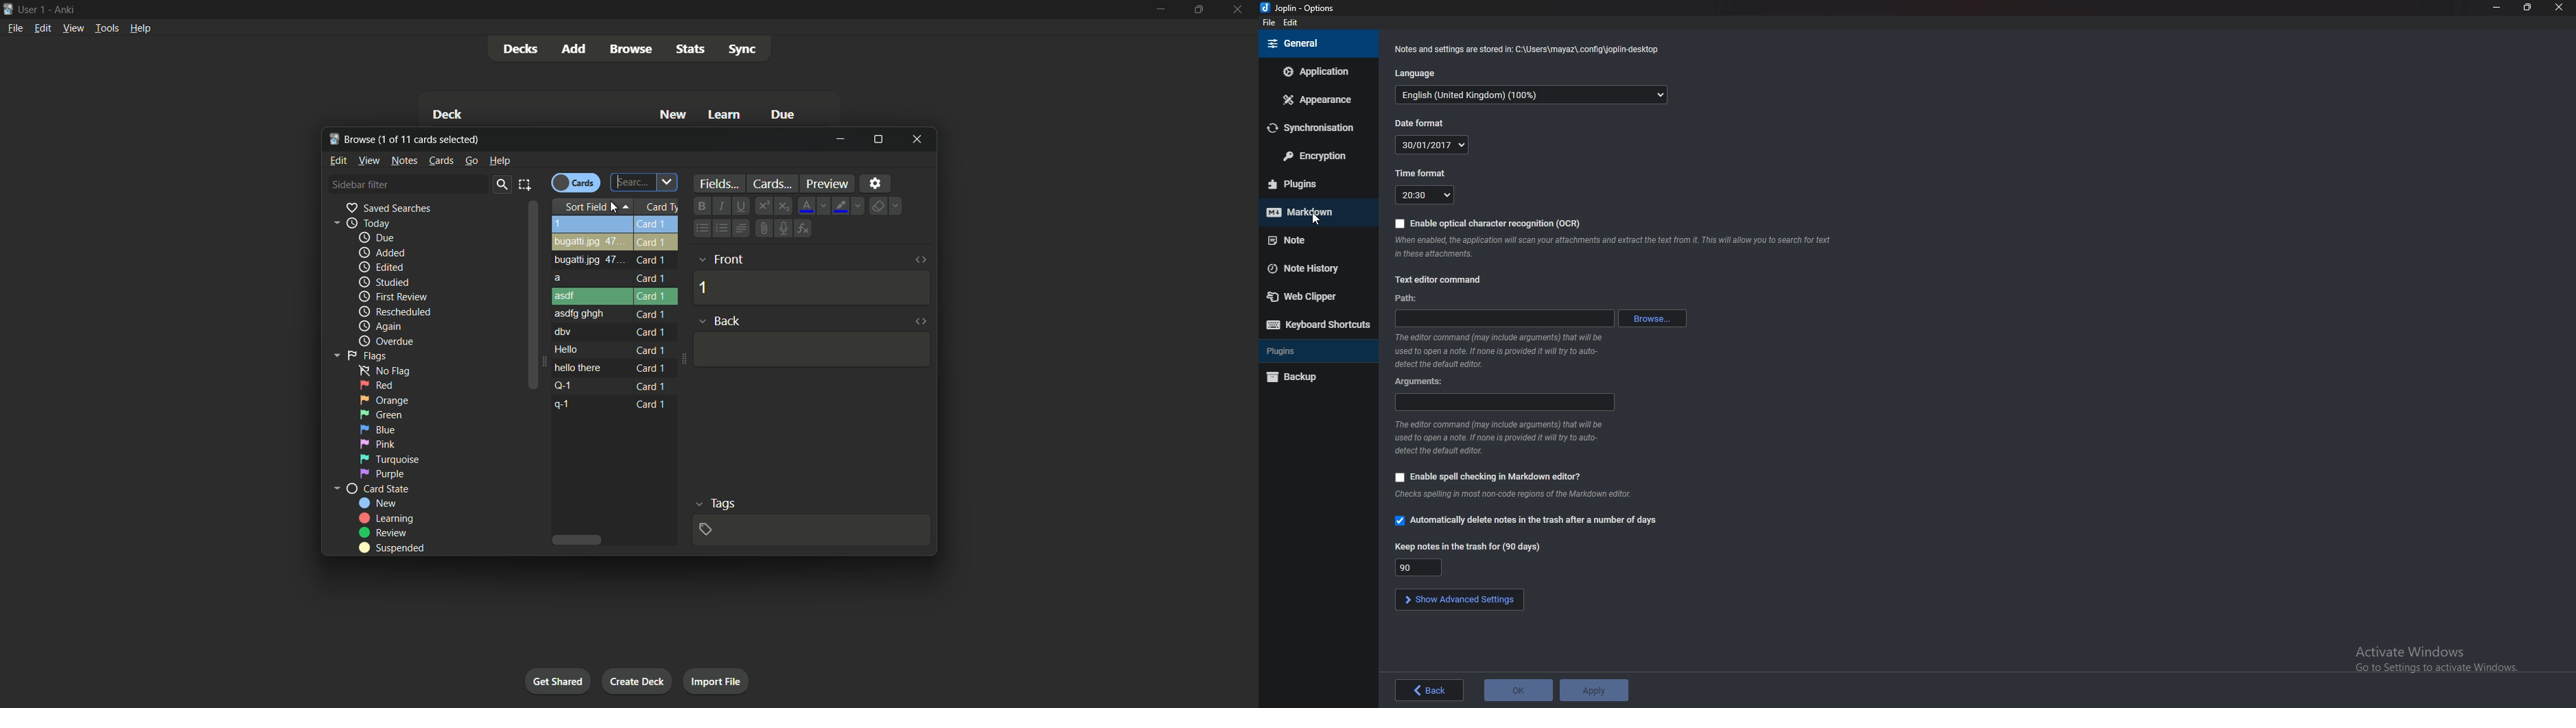 The width and height of the screenshot is (2576, 728). I want to click on notes, so click(403, 161).